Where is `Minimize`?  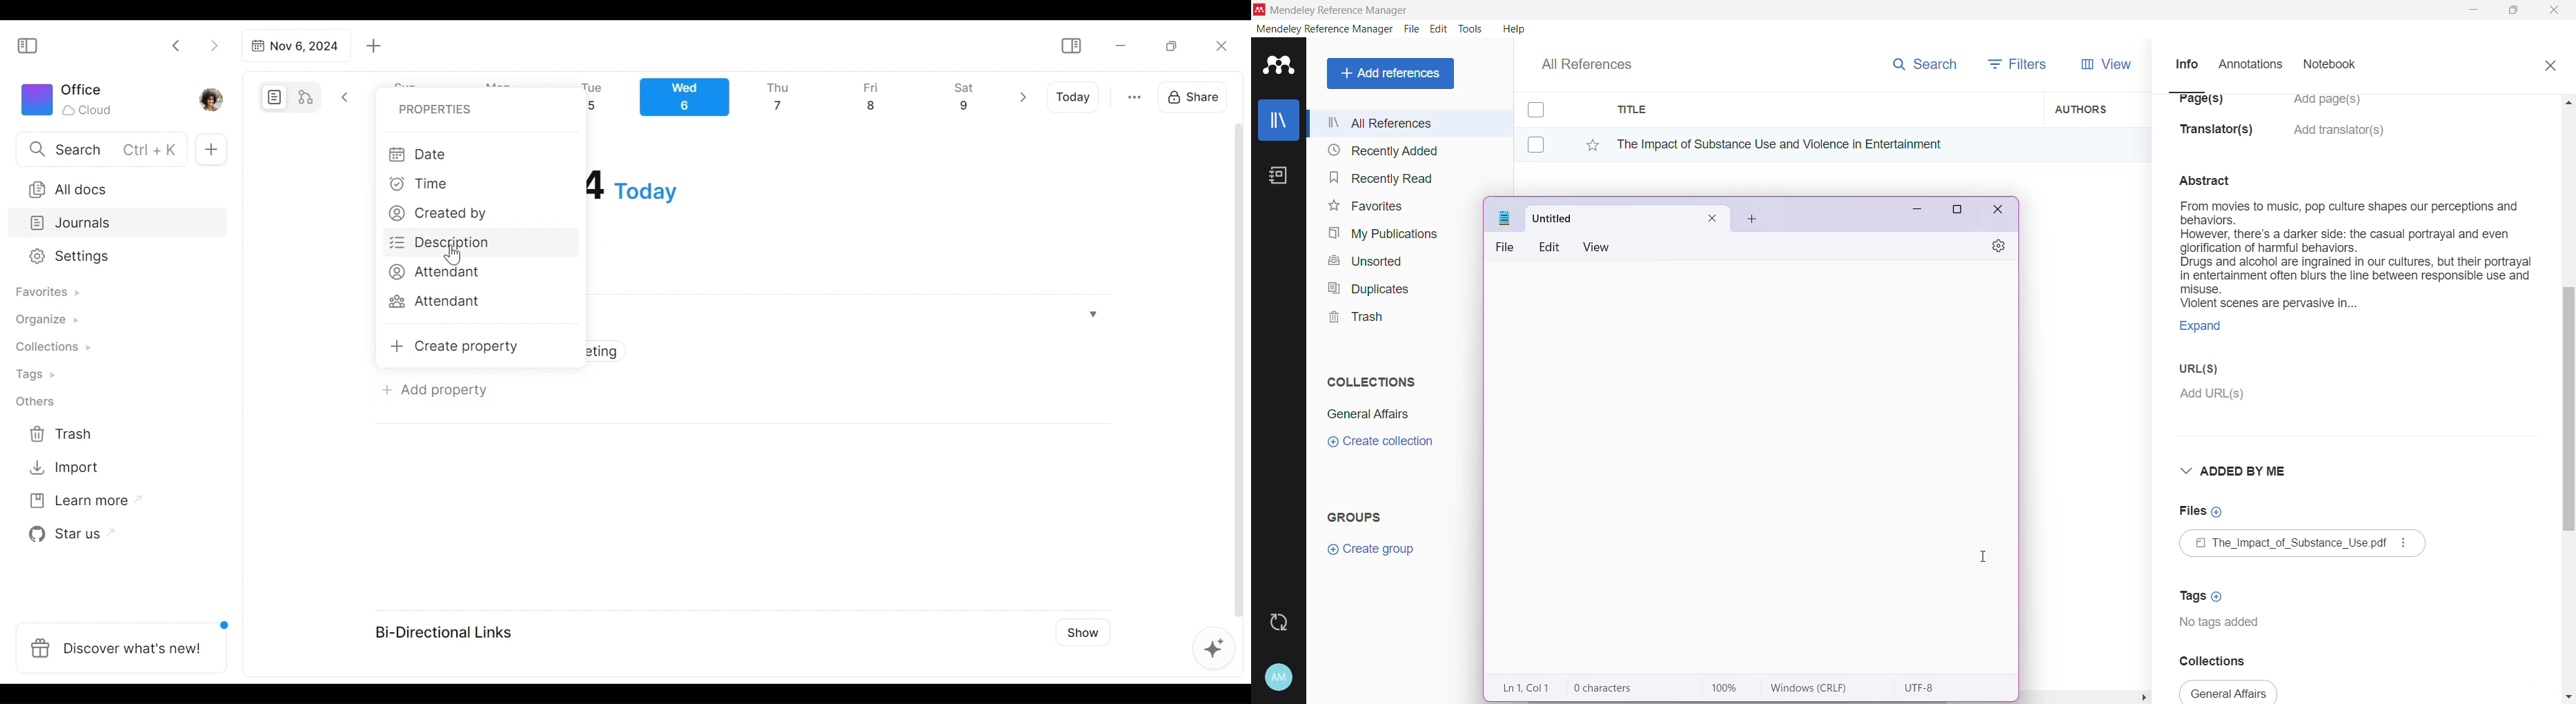 Minimize is located at coordinates (1912, 213).